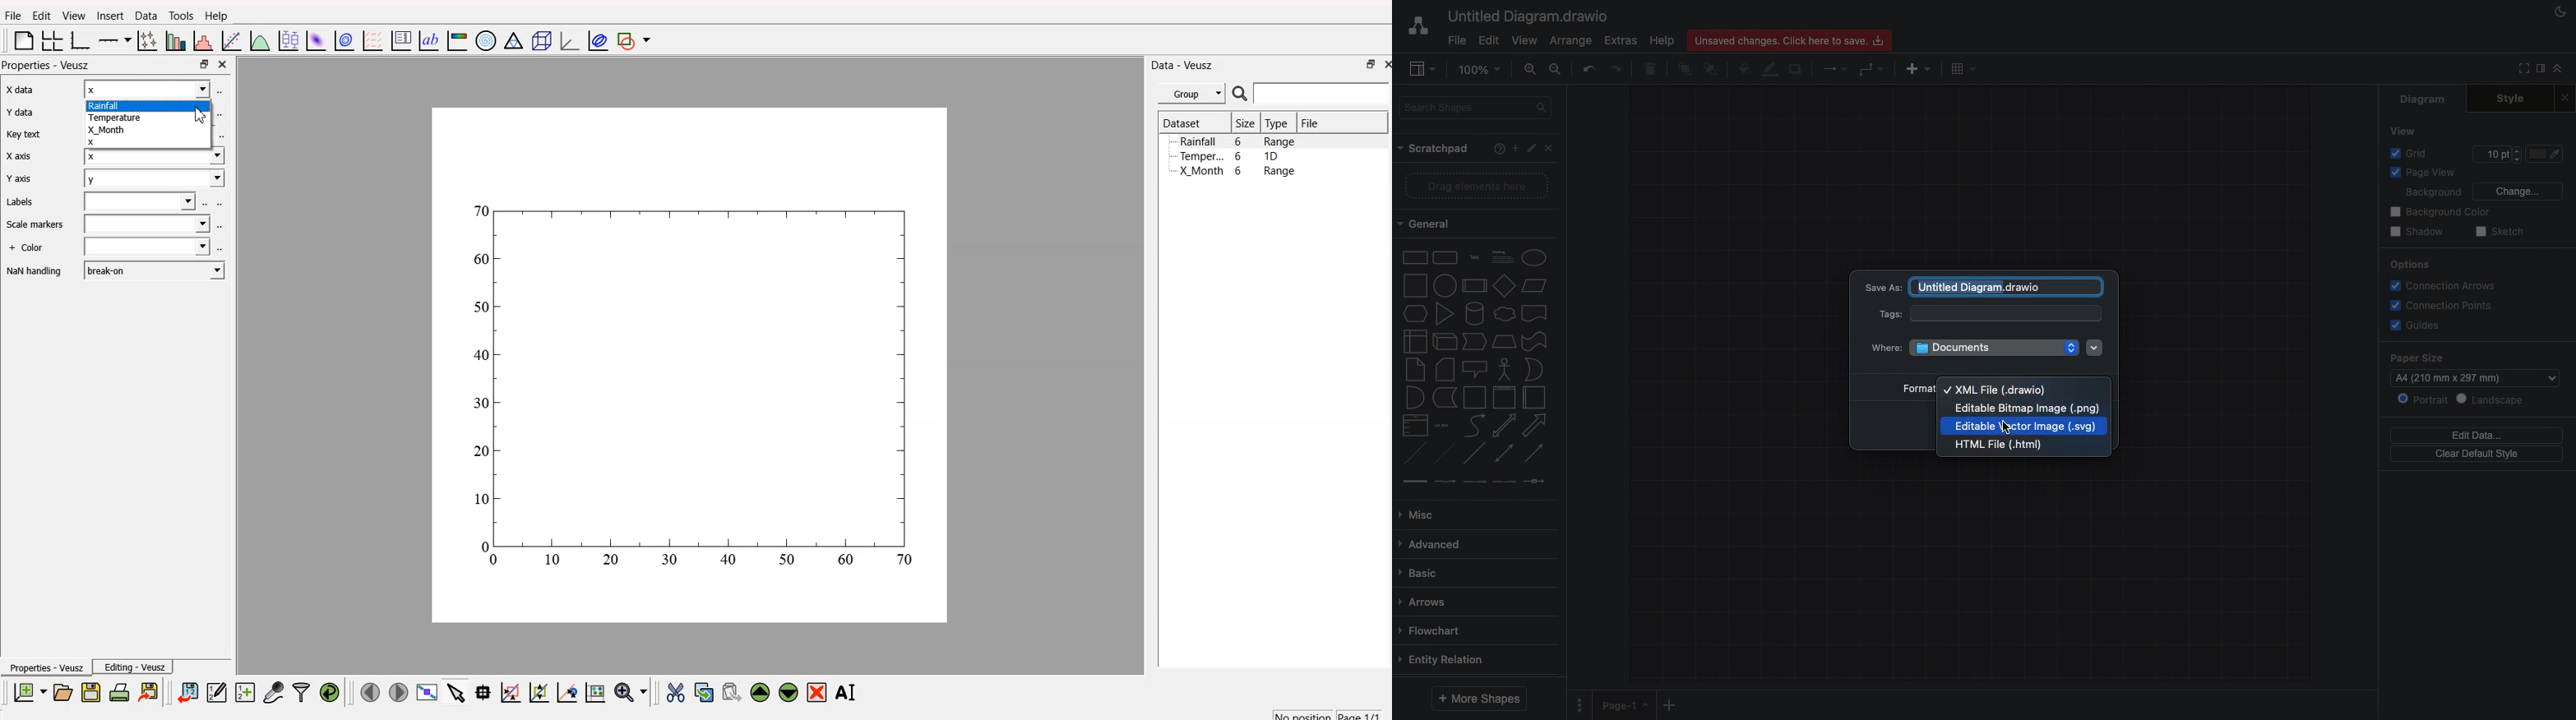 This screenshot has height=728, width=2576. I want to click on Save as, so click(1882, 284).